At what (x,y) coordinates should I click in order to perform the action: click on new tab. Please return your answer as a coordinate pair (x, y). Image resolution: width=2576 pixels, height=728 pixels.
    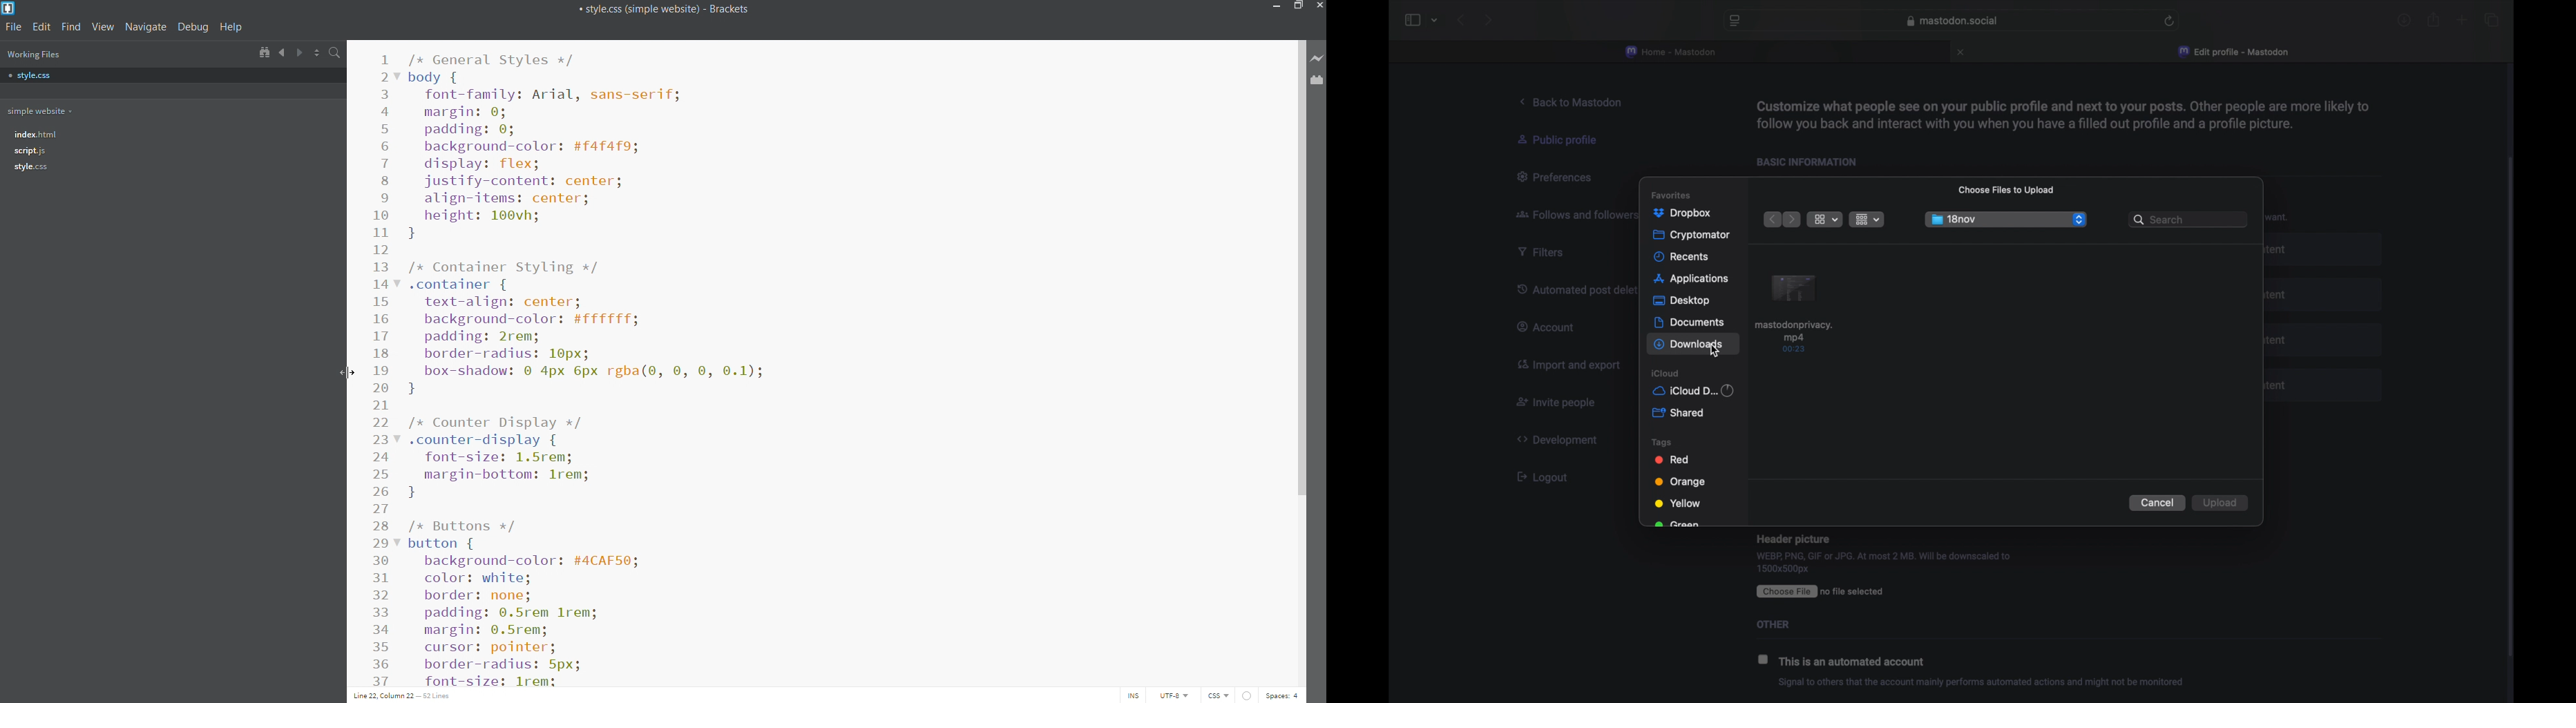
    Looking at the image, I should click on (2462, 21).